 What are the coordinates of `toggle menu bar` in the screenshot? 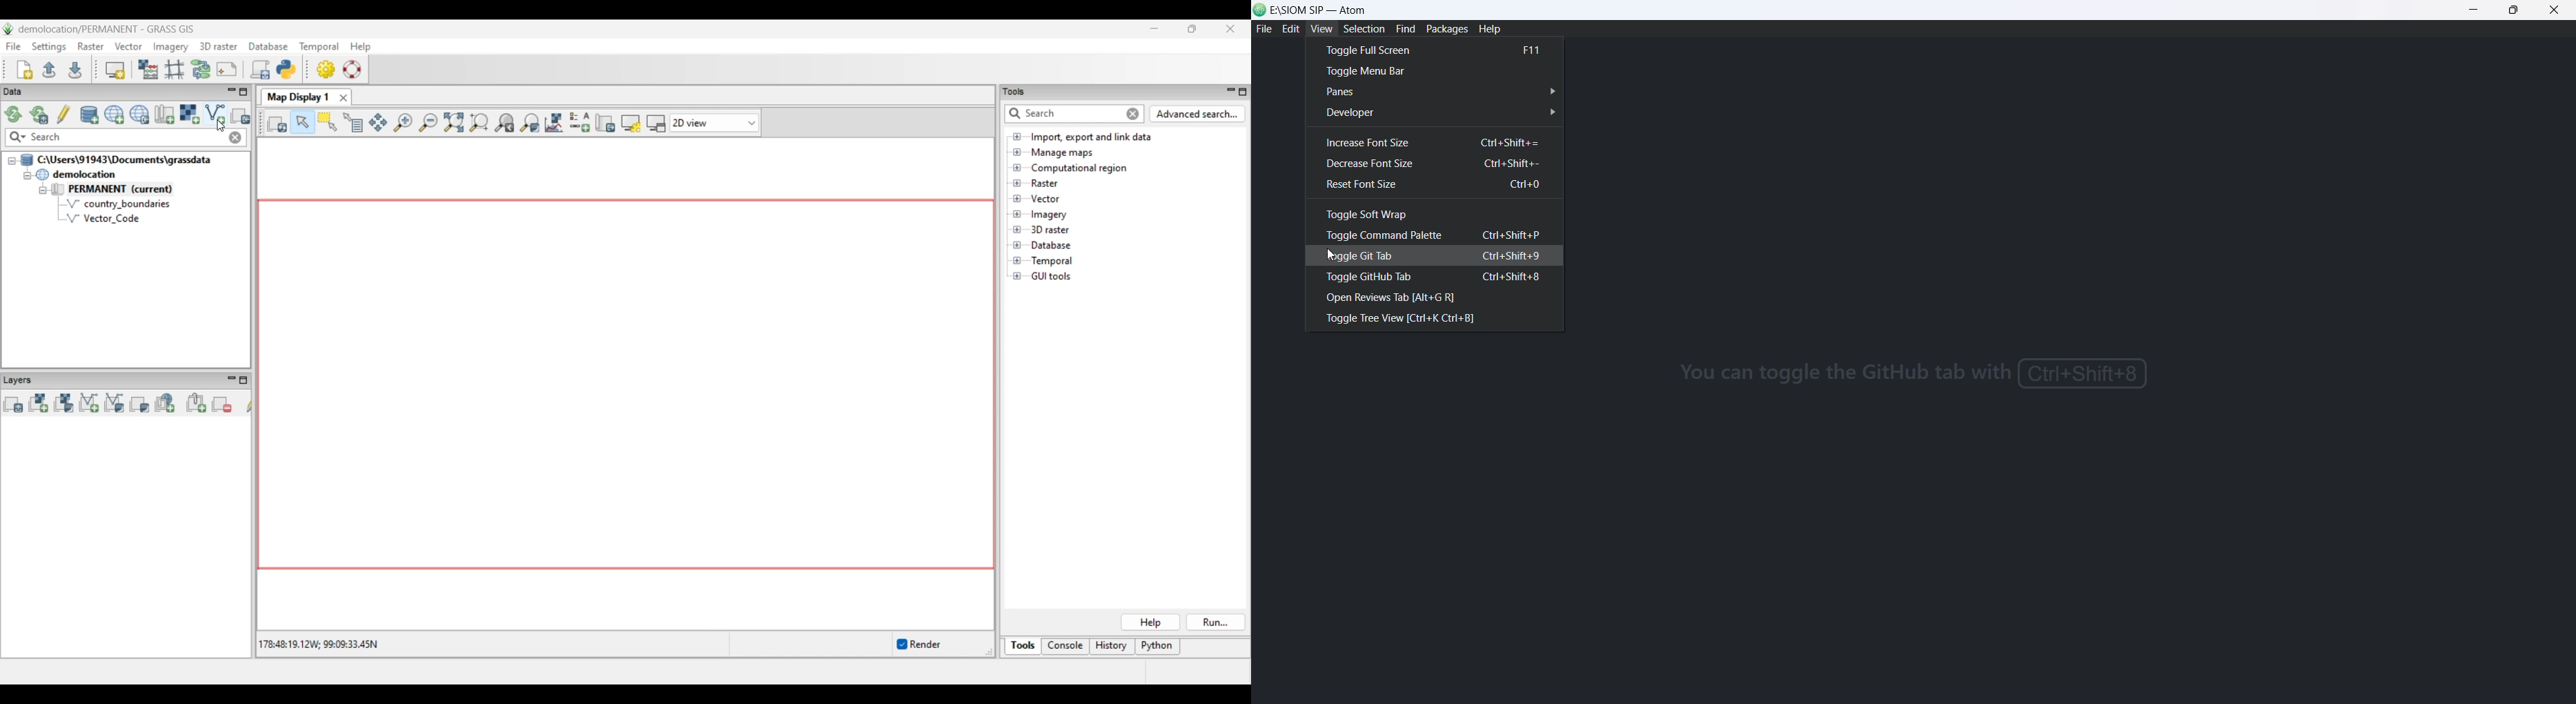 It's located at (1370, 70).